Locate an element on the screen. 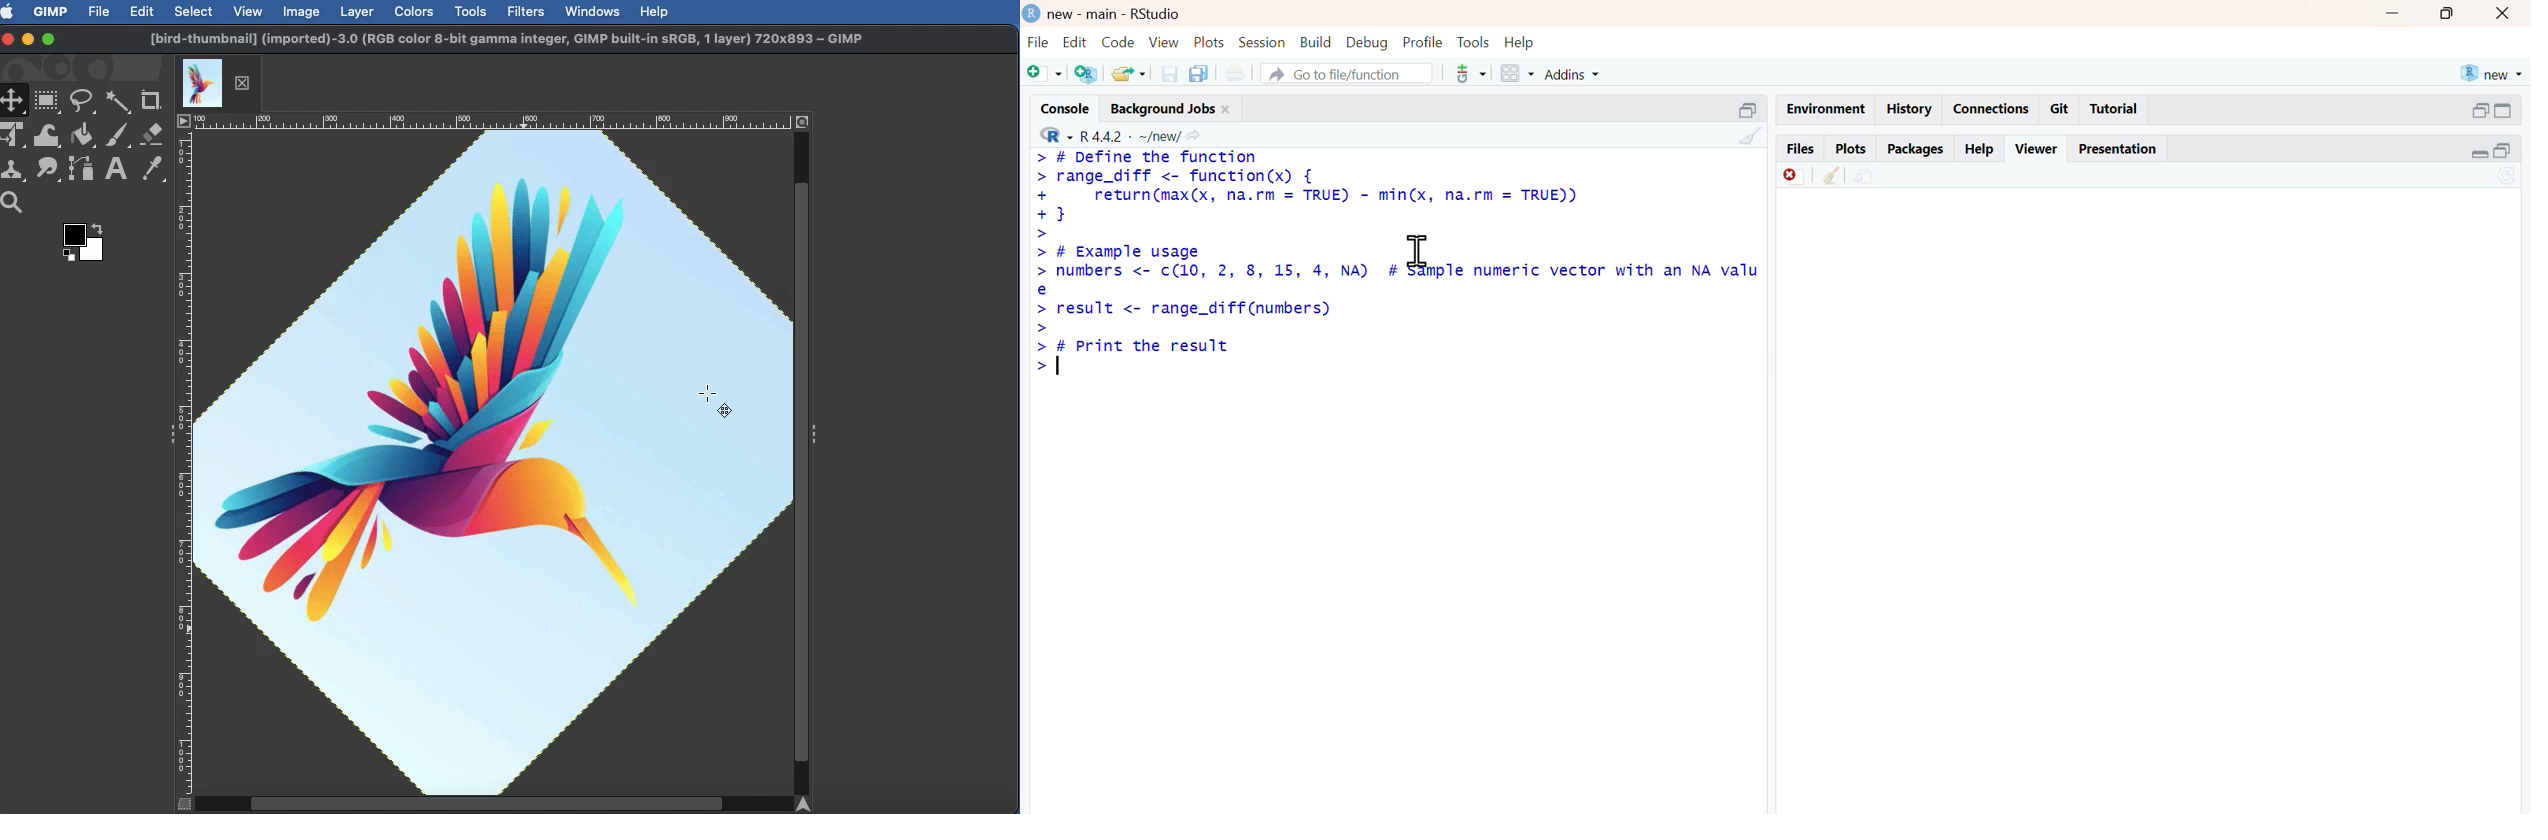 This screenshot has width=2548, height=840. background jobs is located at coordinates (1163, 111).